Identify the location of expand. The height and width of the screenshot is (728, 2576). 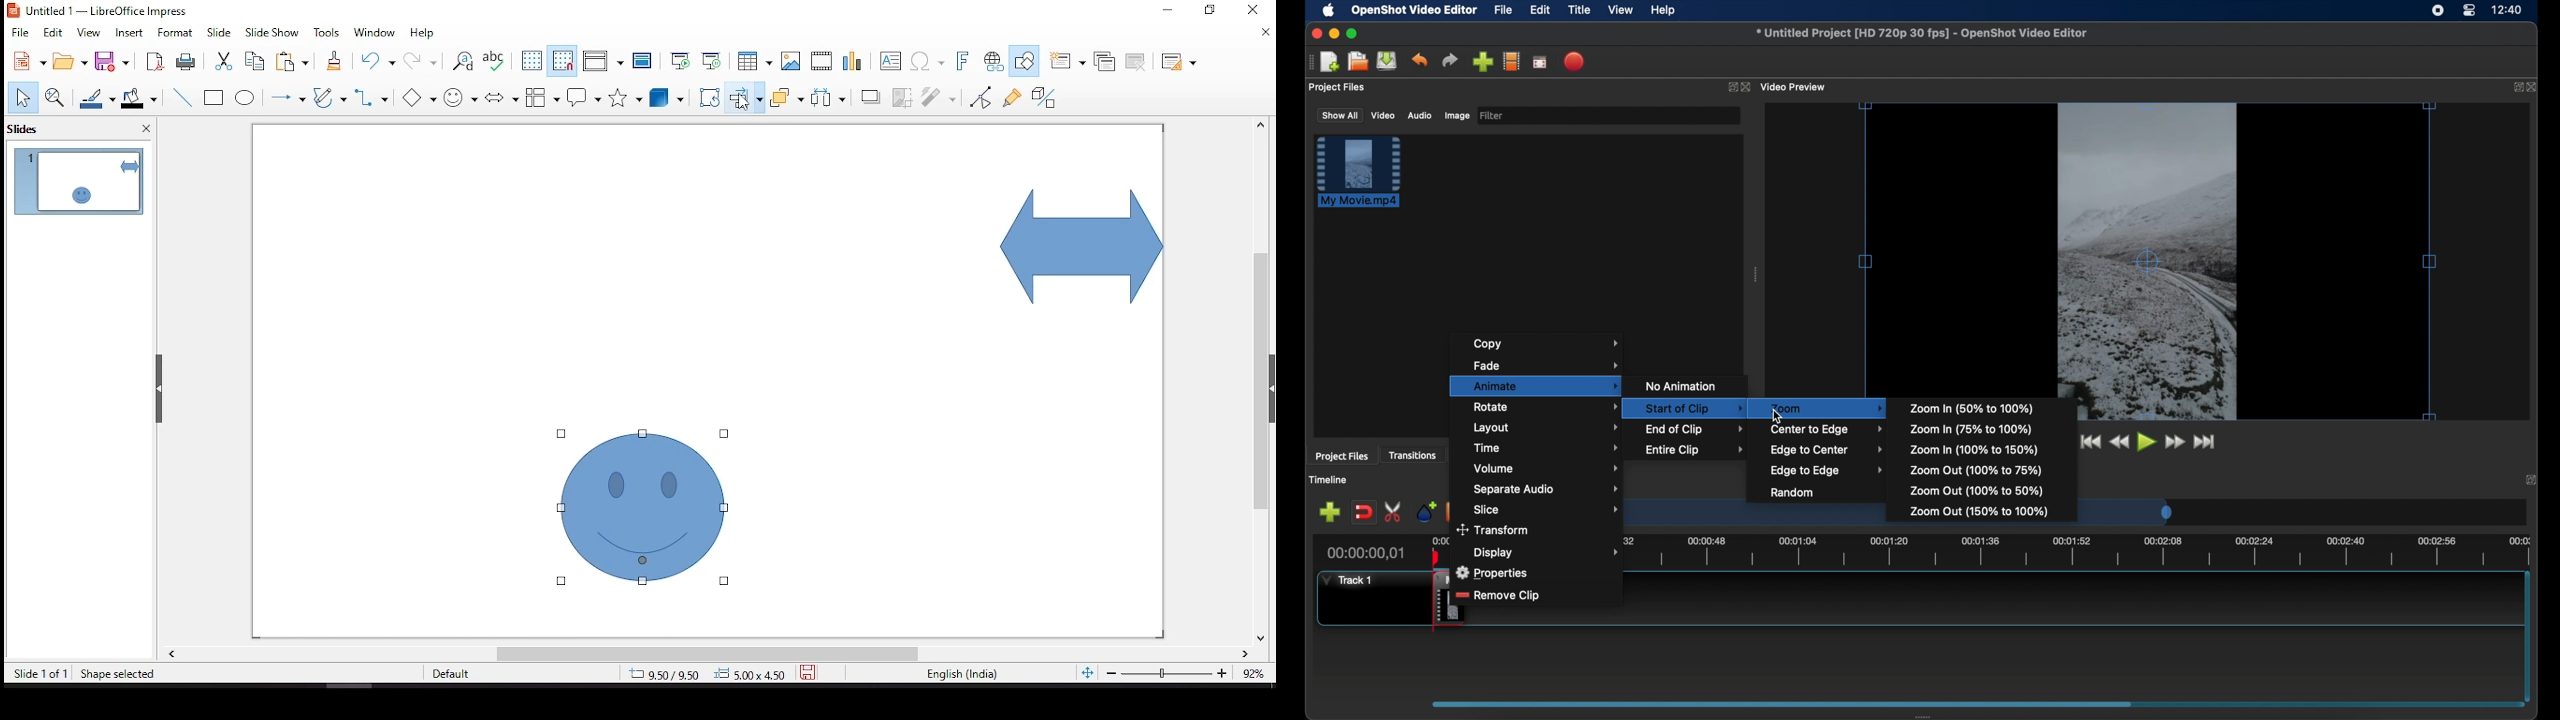
(1729, 89).